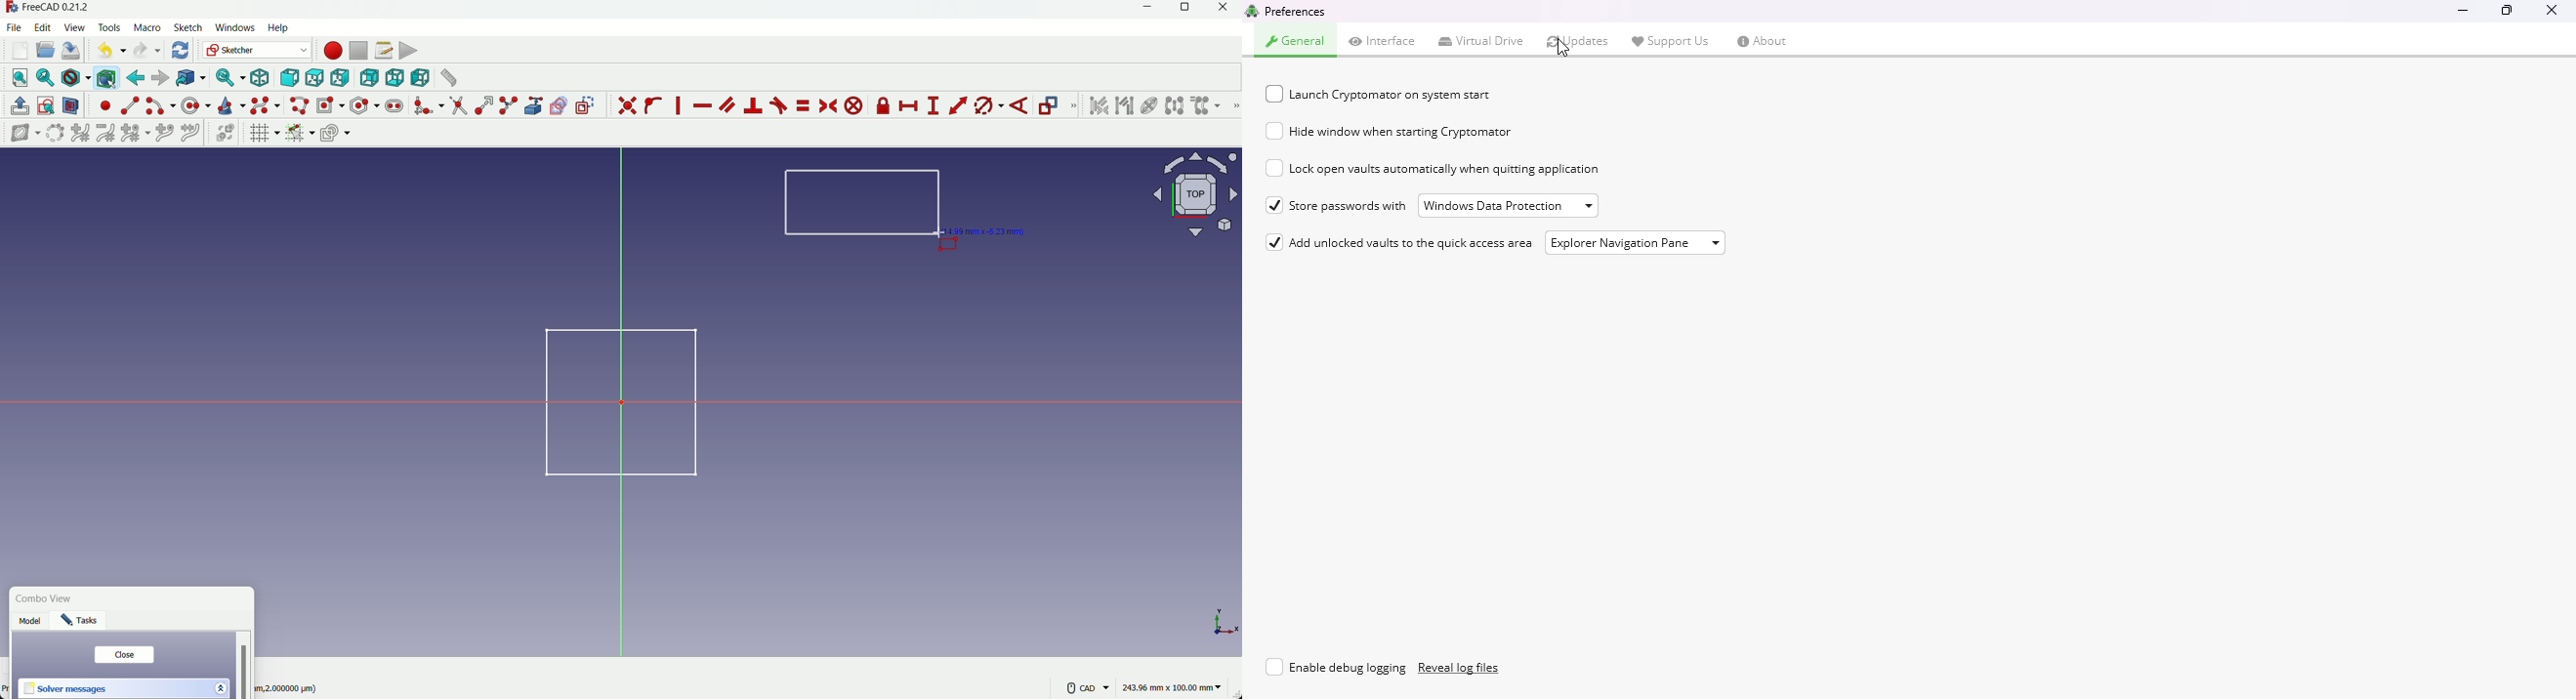 The width and height of the screenshot is (2576, 700). Describe the element at coordinates (864, 204) in the screenshot. I see `making rectangle` at that location.